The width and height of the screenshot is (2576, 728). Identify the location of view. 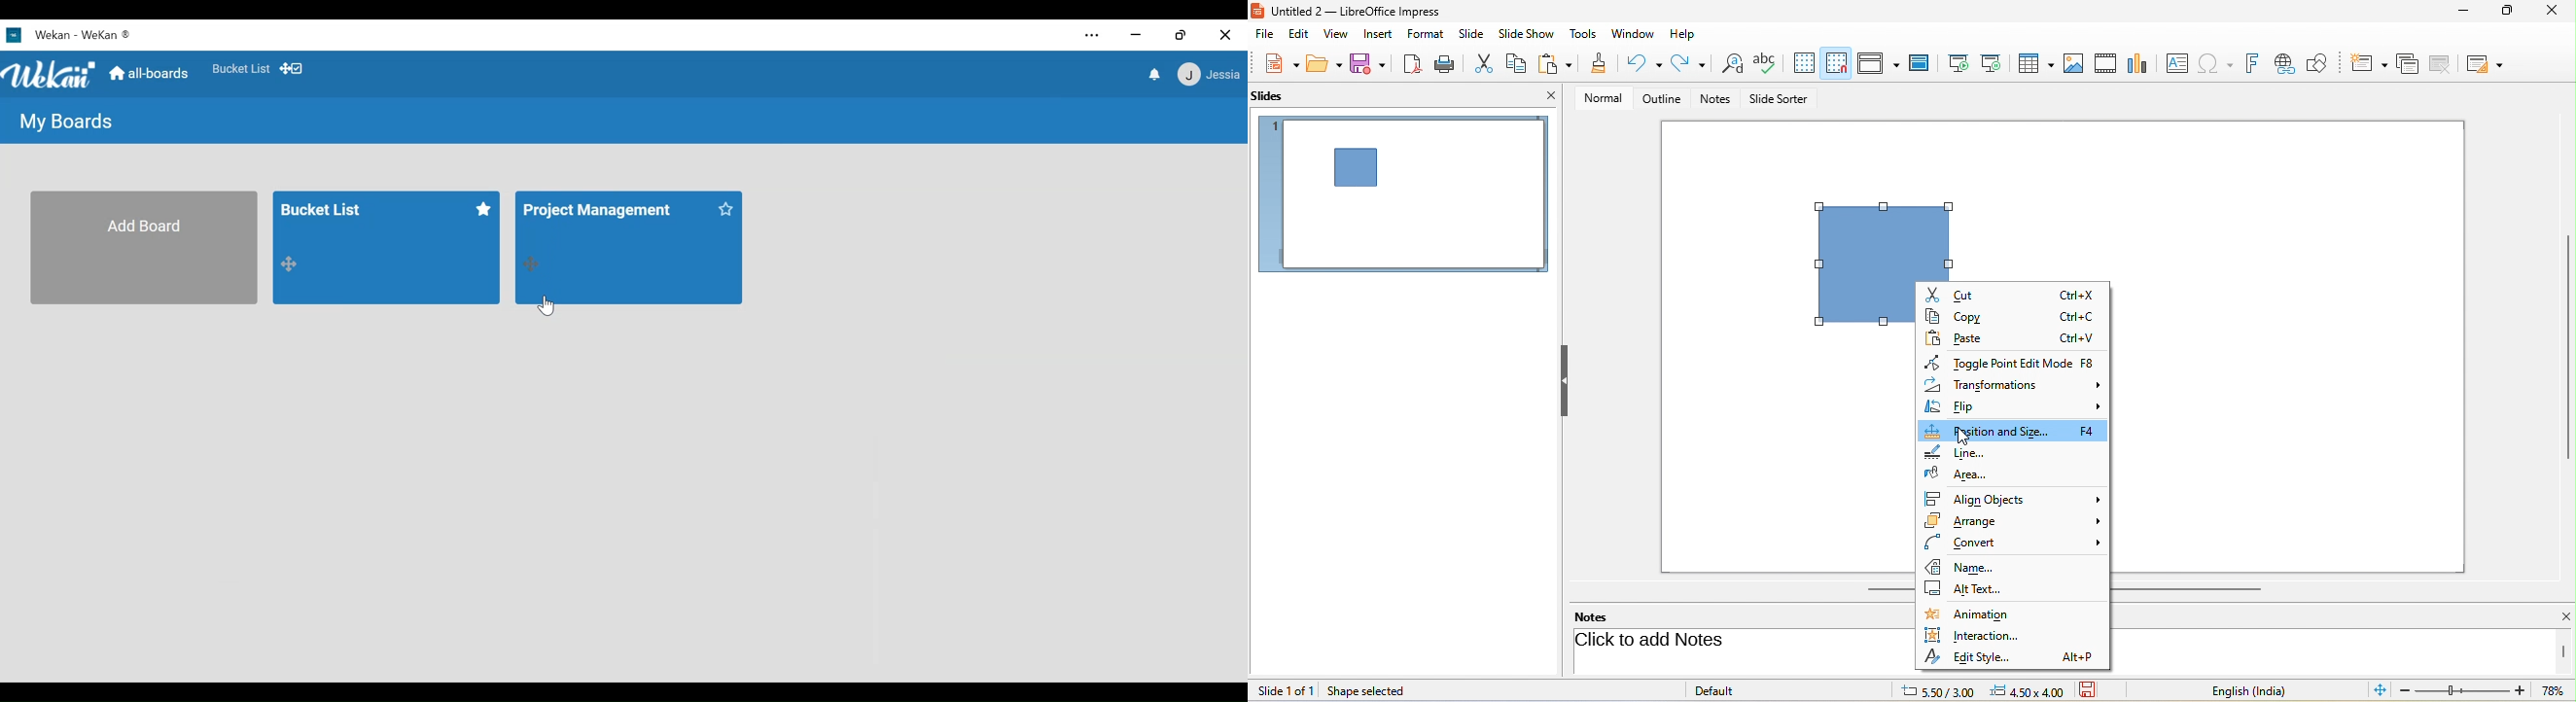
(1333, 33).